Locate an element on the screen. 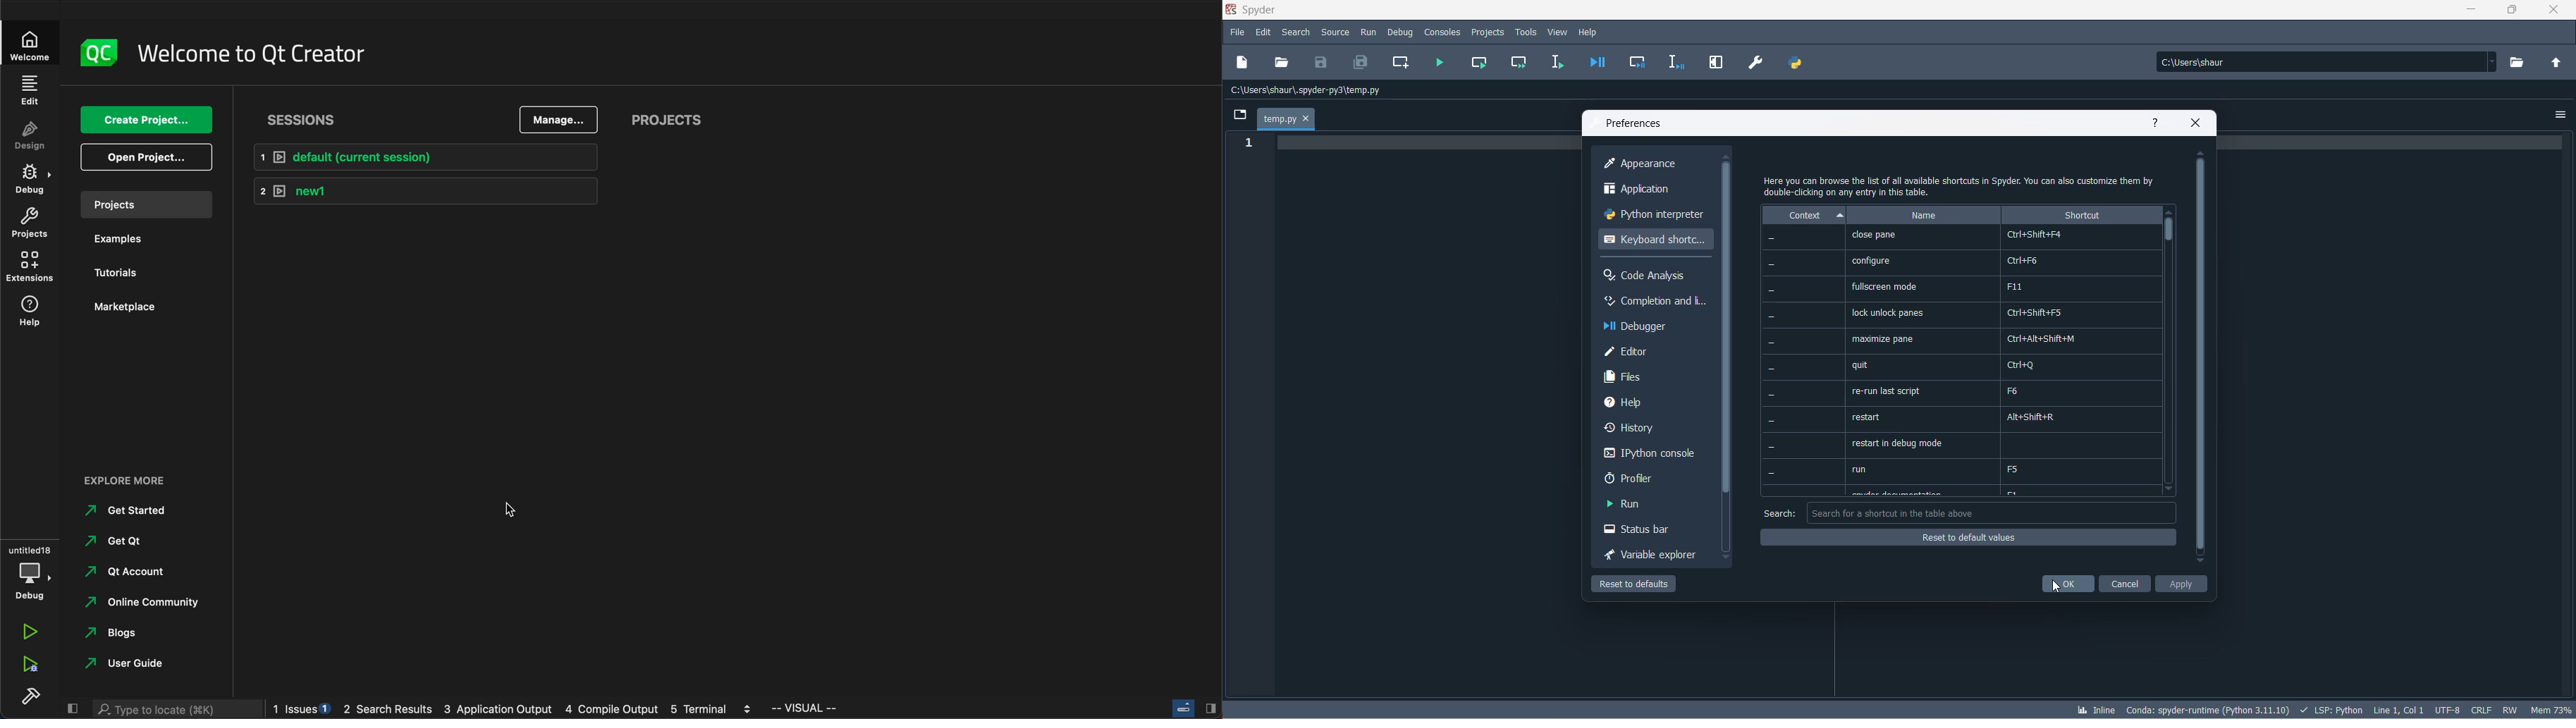 The image size is (2576, 728). move down is located at coordinates (1724, 558).